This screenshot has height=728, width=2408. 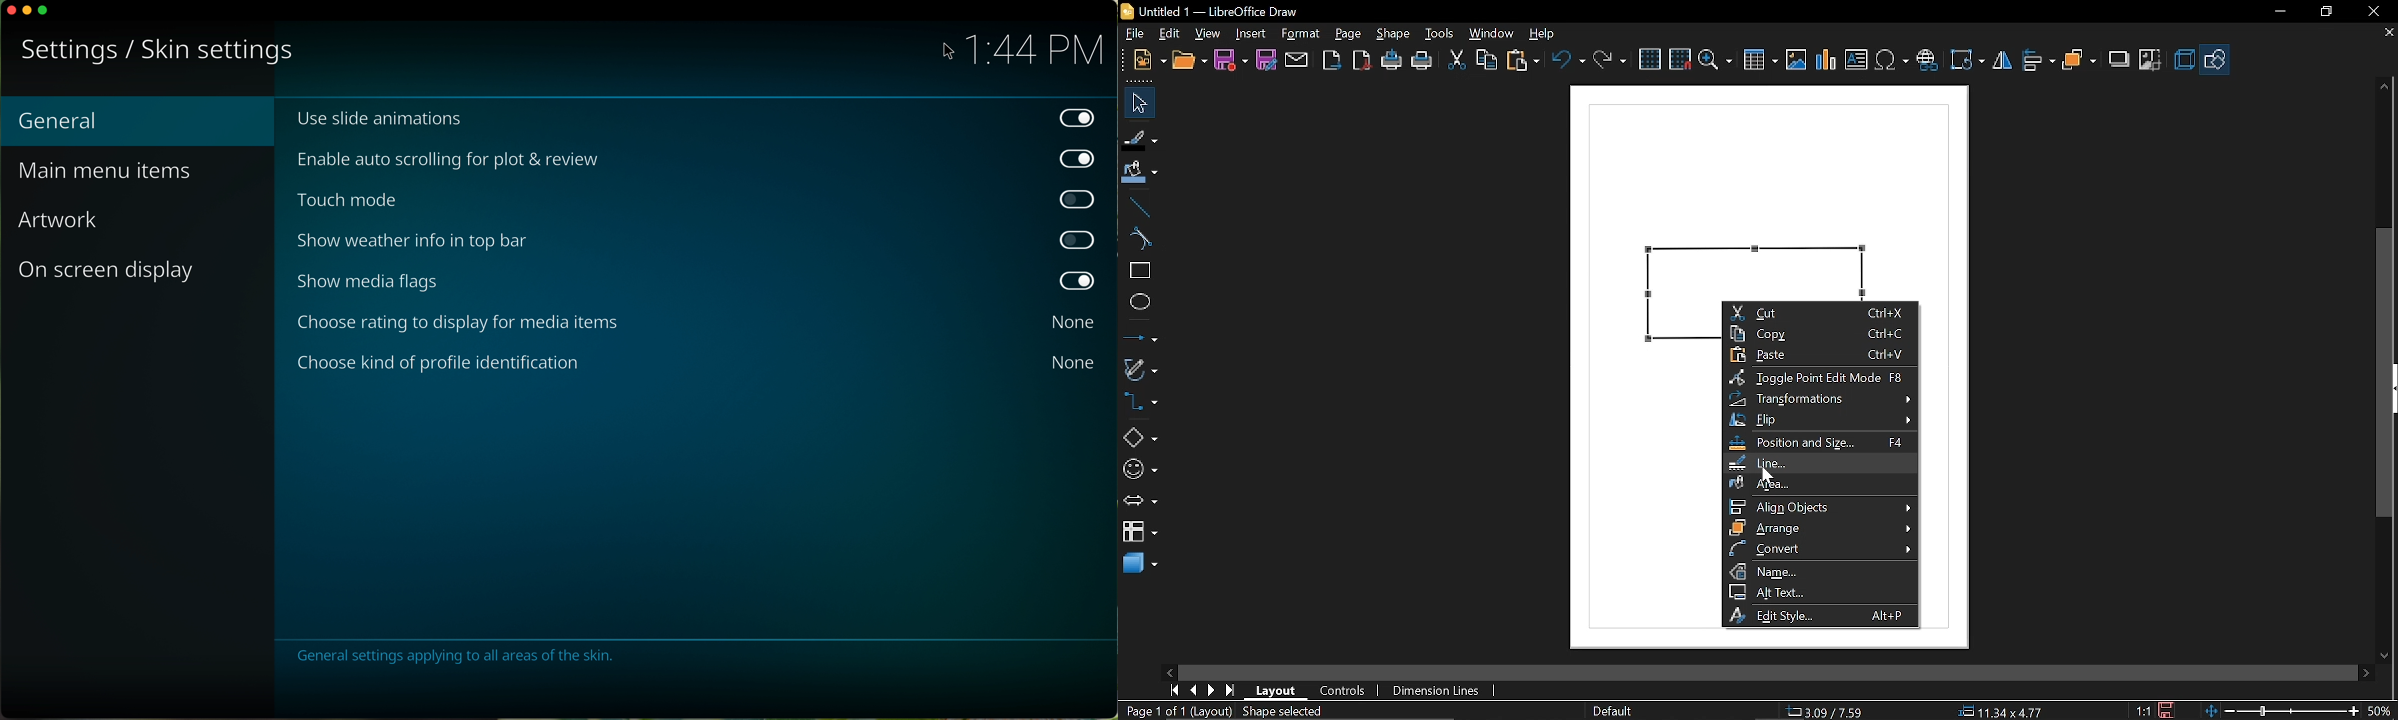 I want to click on view, so click(x=1209, y=35).